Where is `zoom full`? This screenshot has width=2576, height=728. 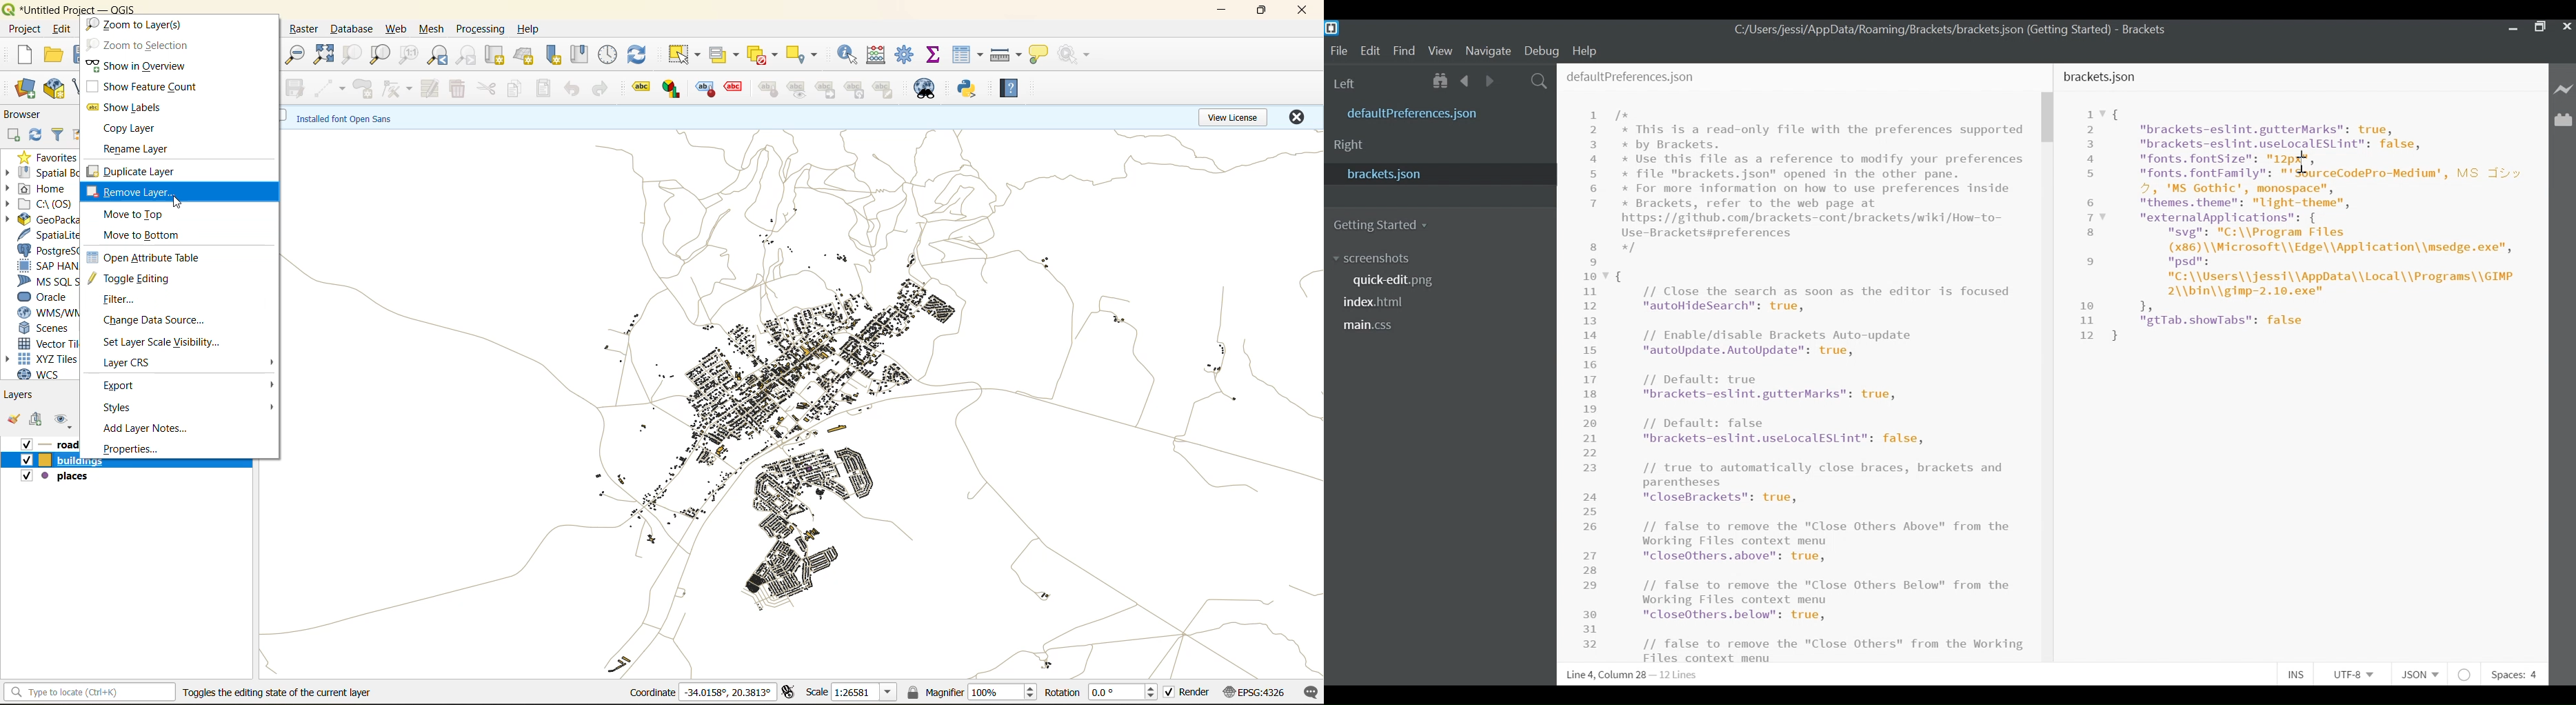 zoom full is located at coordinates (326, 55).